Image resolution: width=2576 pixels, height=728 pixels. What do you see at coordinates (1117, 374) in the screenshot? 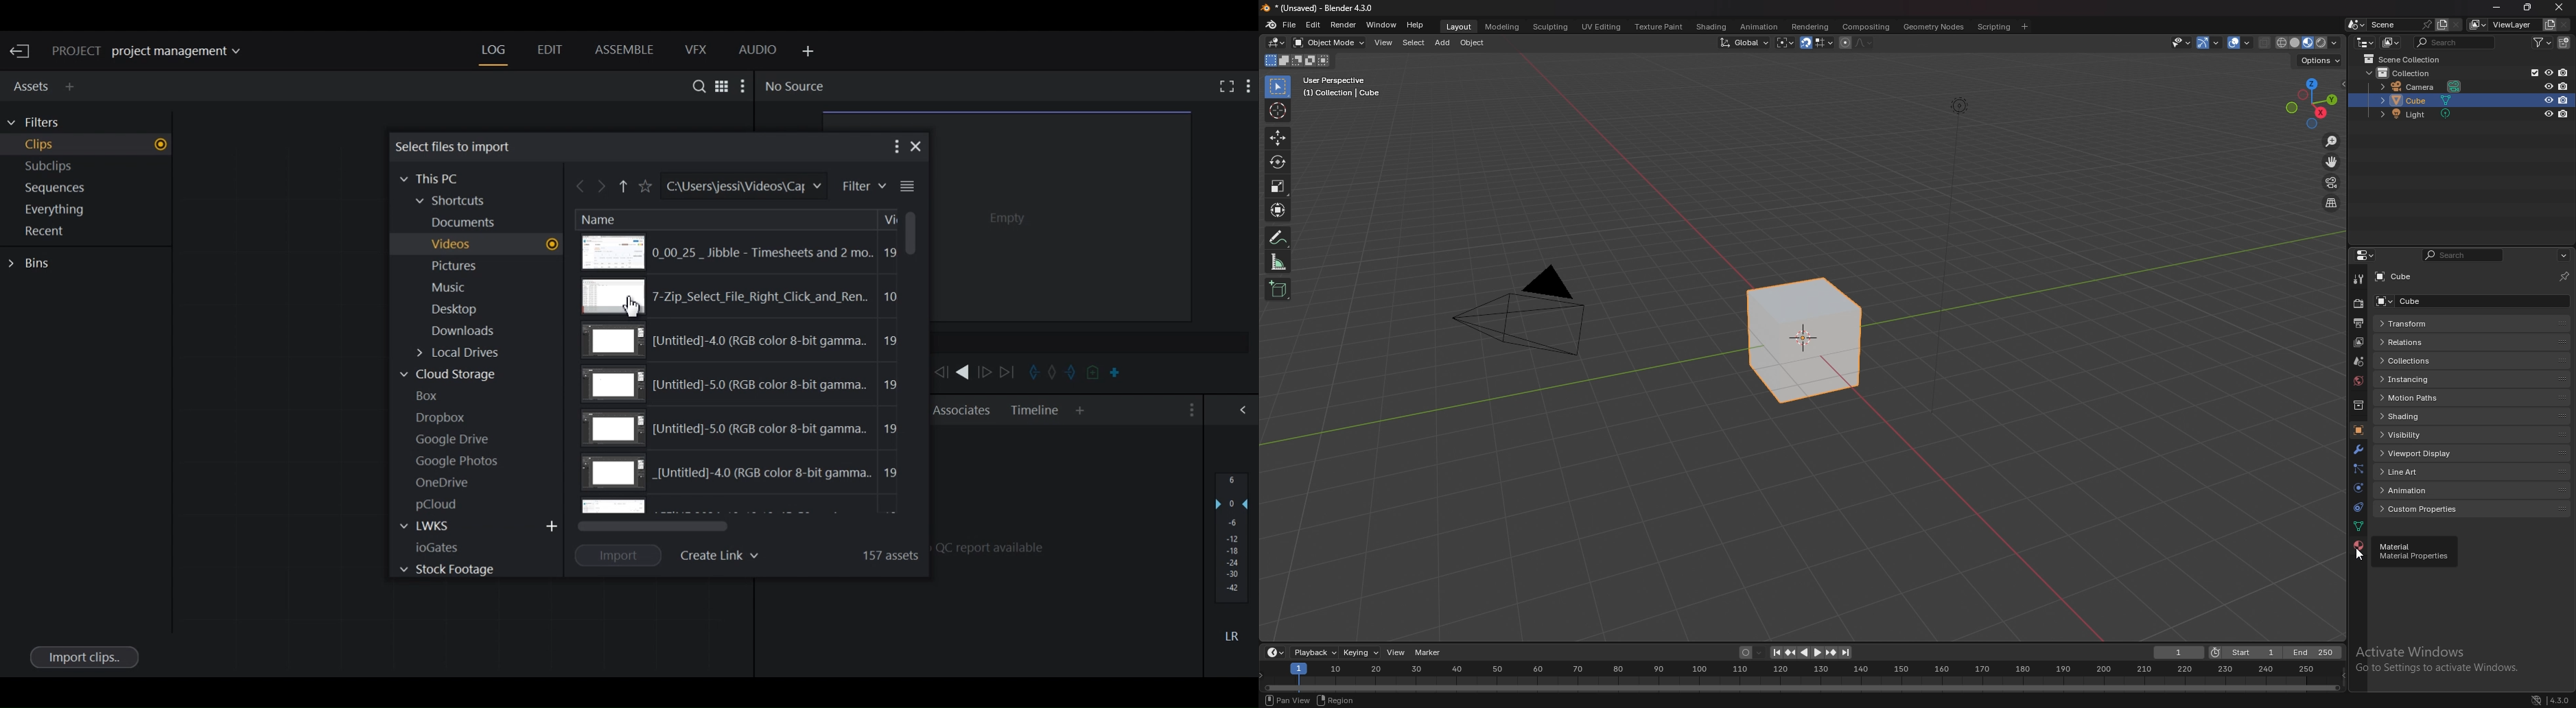
I see `` at bounding box center [1117, 374].